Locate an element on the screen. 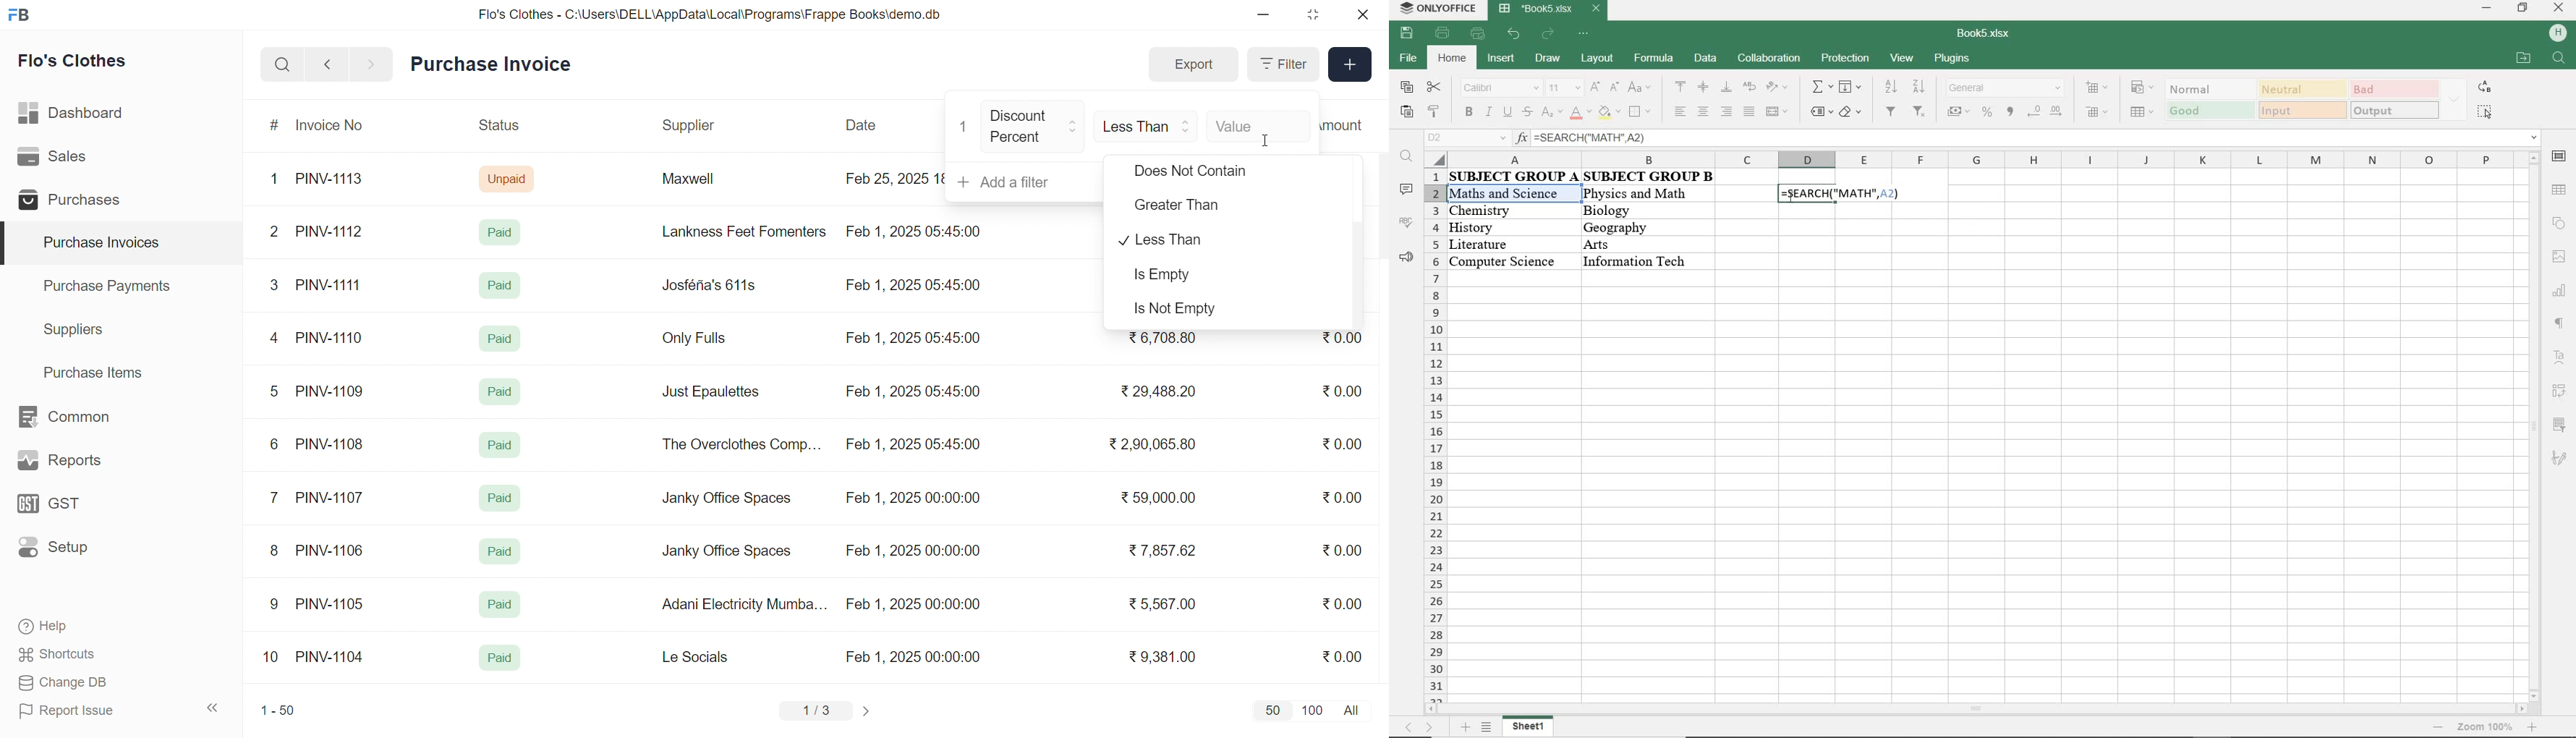 This screenshot has width=2576, height=756. Just Epaulettes is located at coordinates (716, 392).